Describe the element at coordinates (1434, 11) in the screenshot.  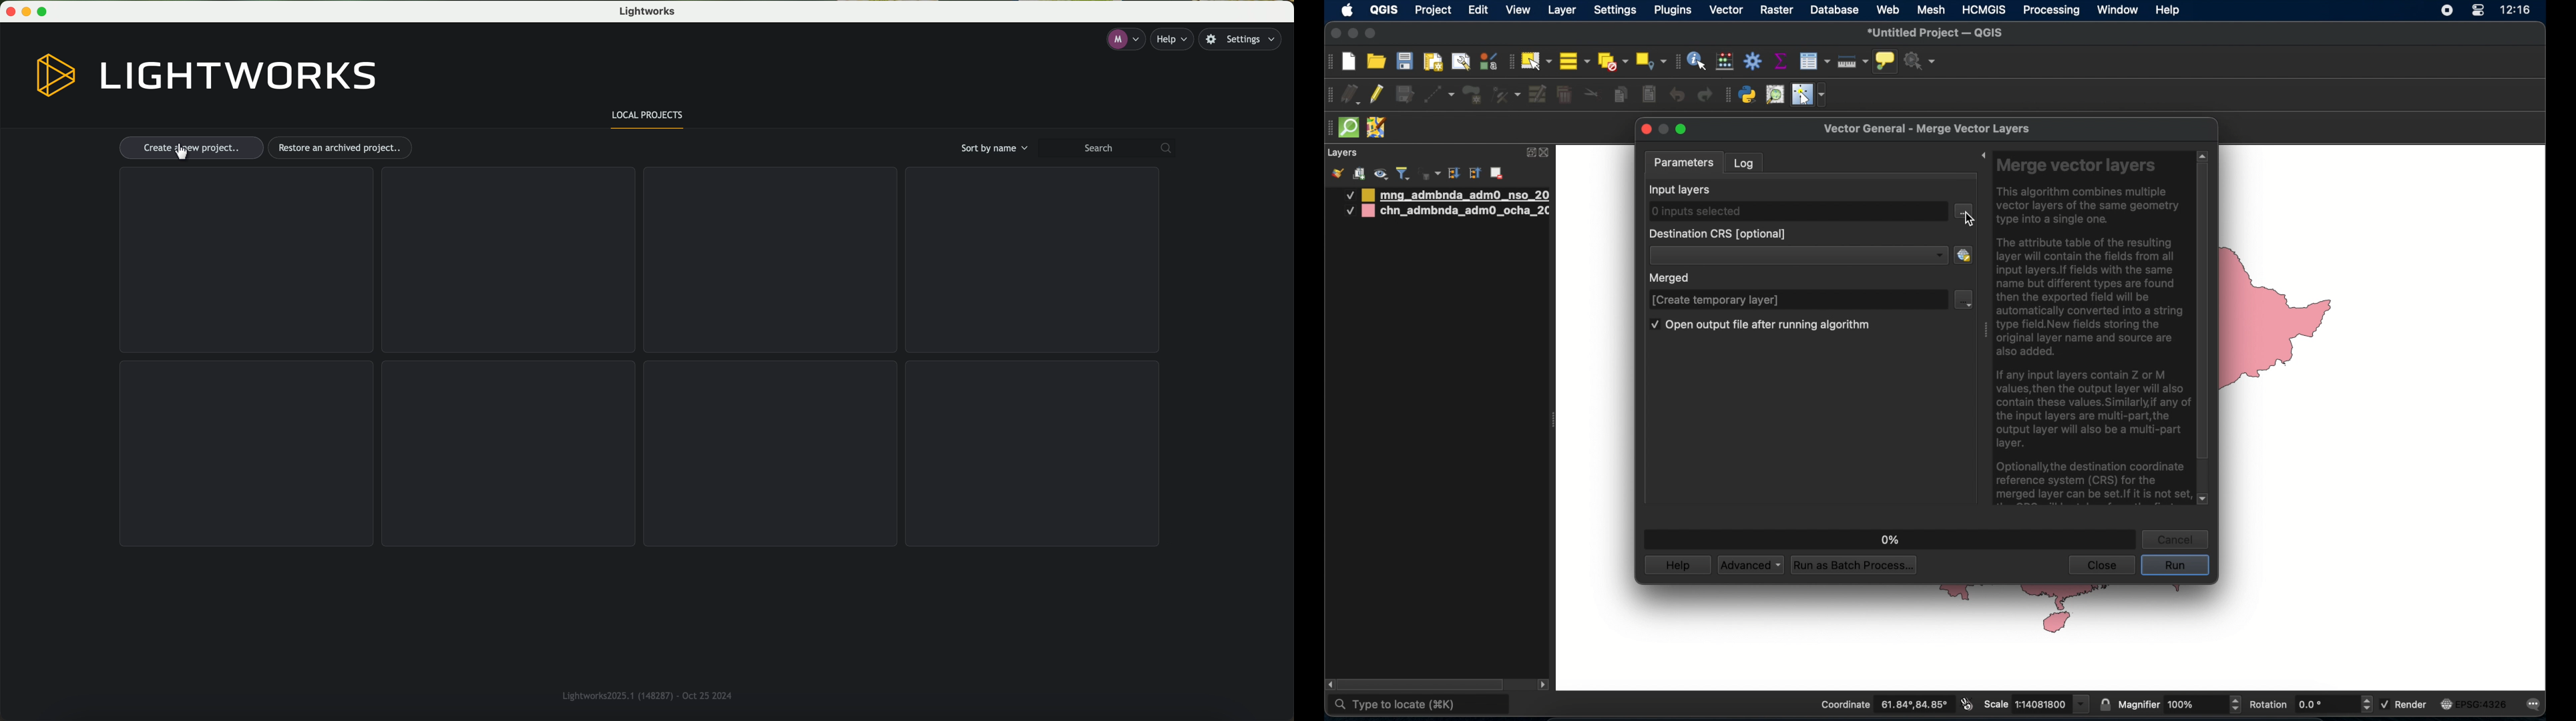
I see `project` at that location.